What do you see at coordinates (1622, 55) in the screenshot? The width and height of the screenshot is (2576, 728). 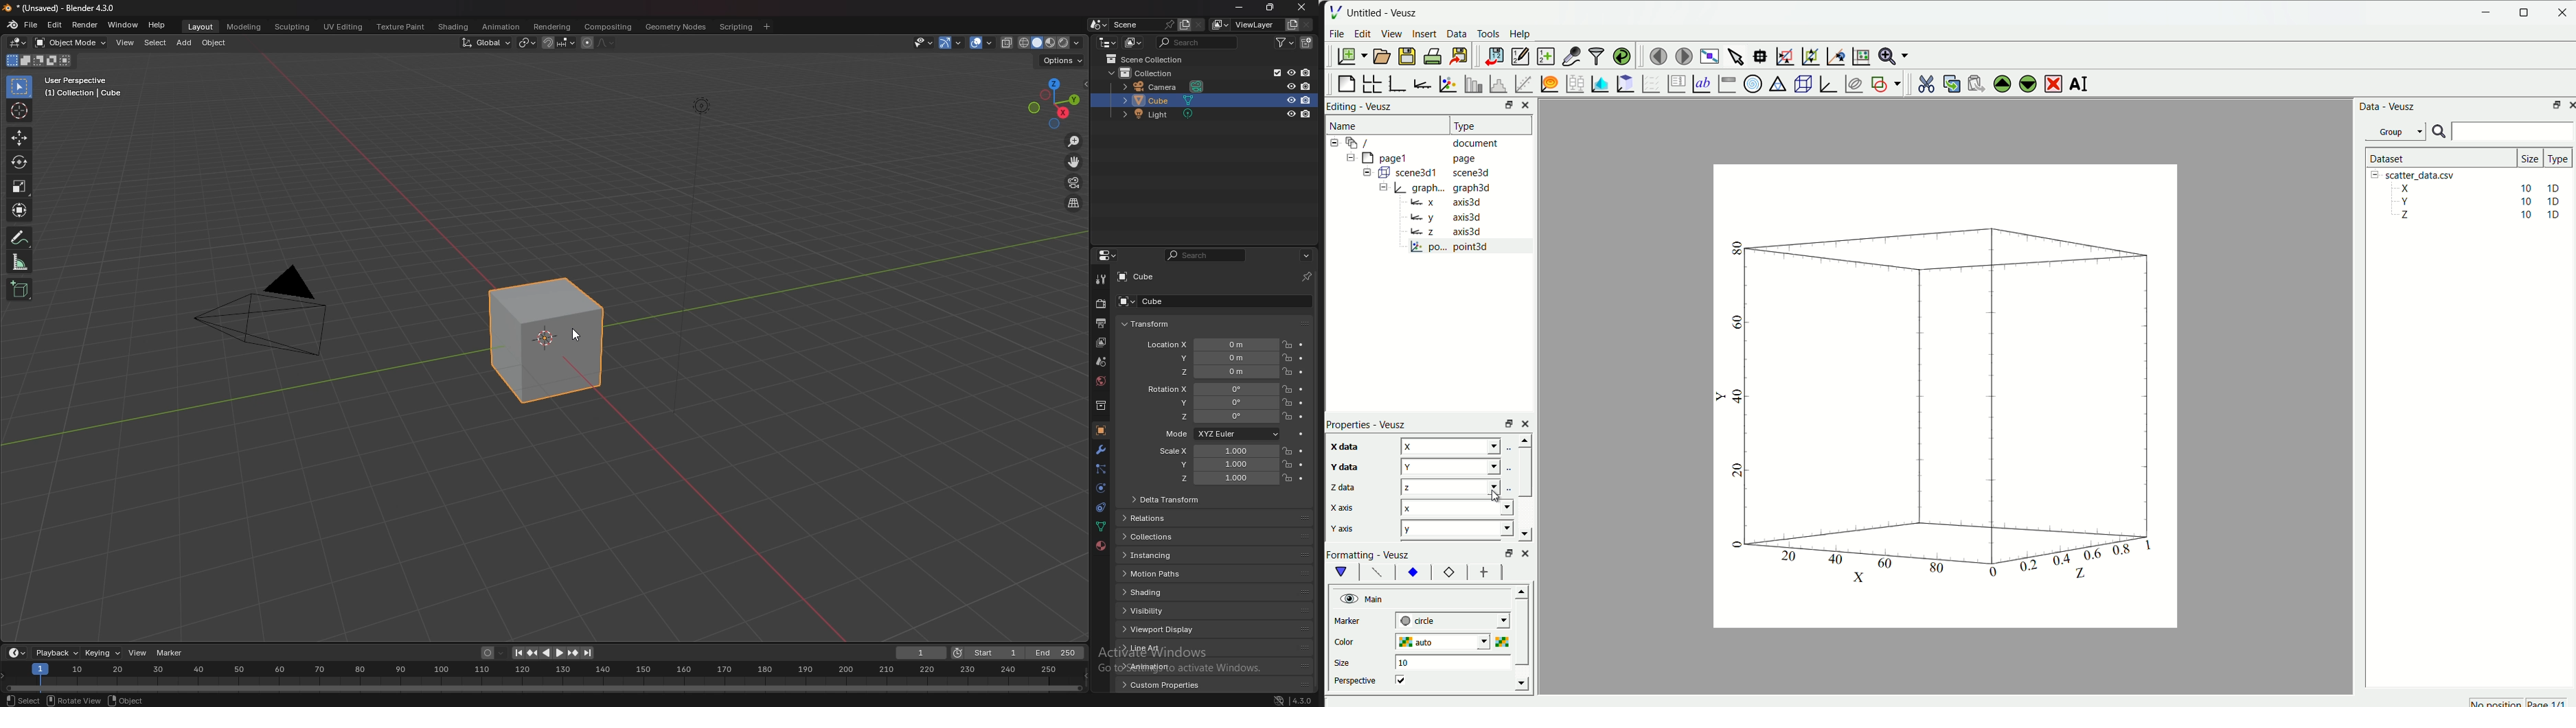 I see `reload linked dataset` at bounding box center [1622, 55].